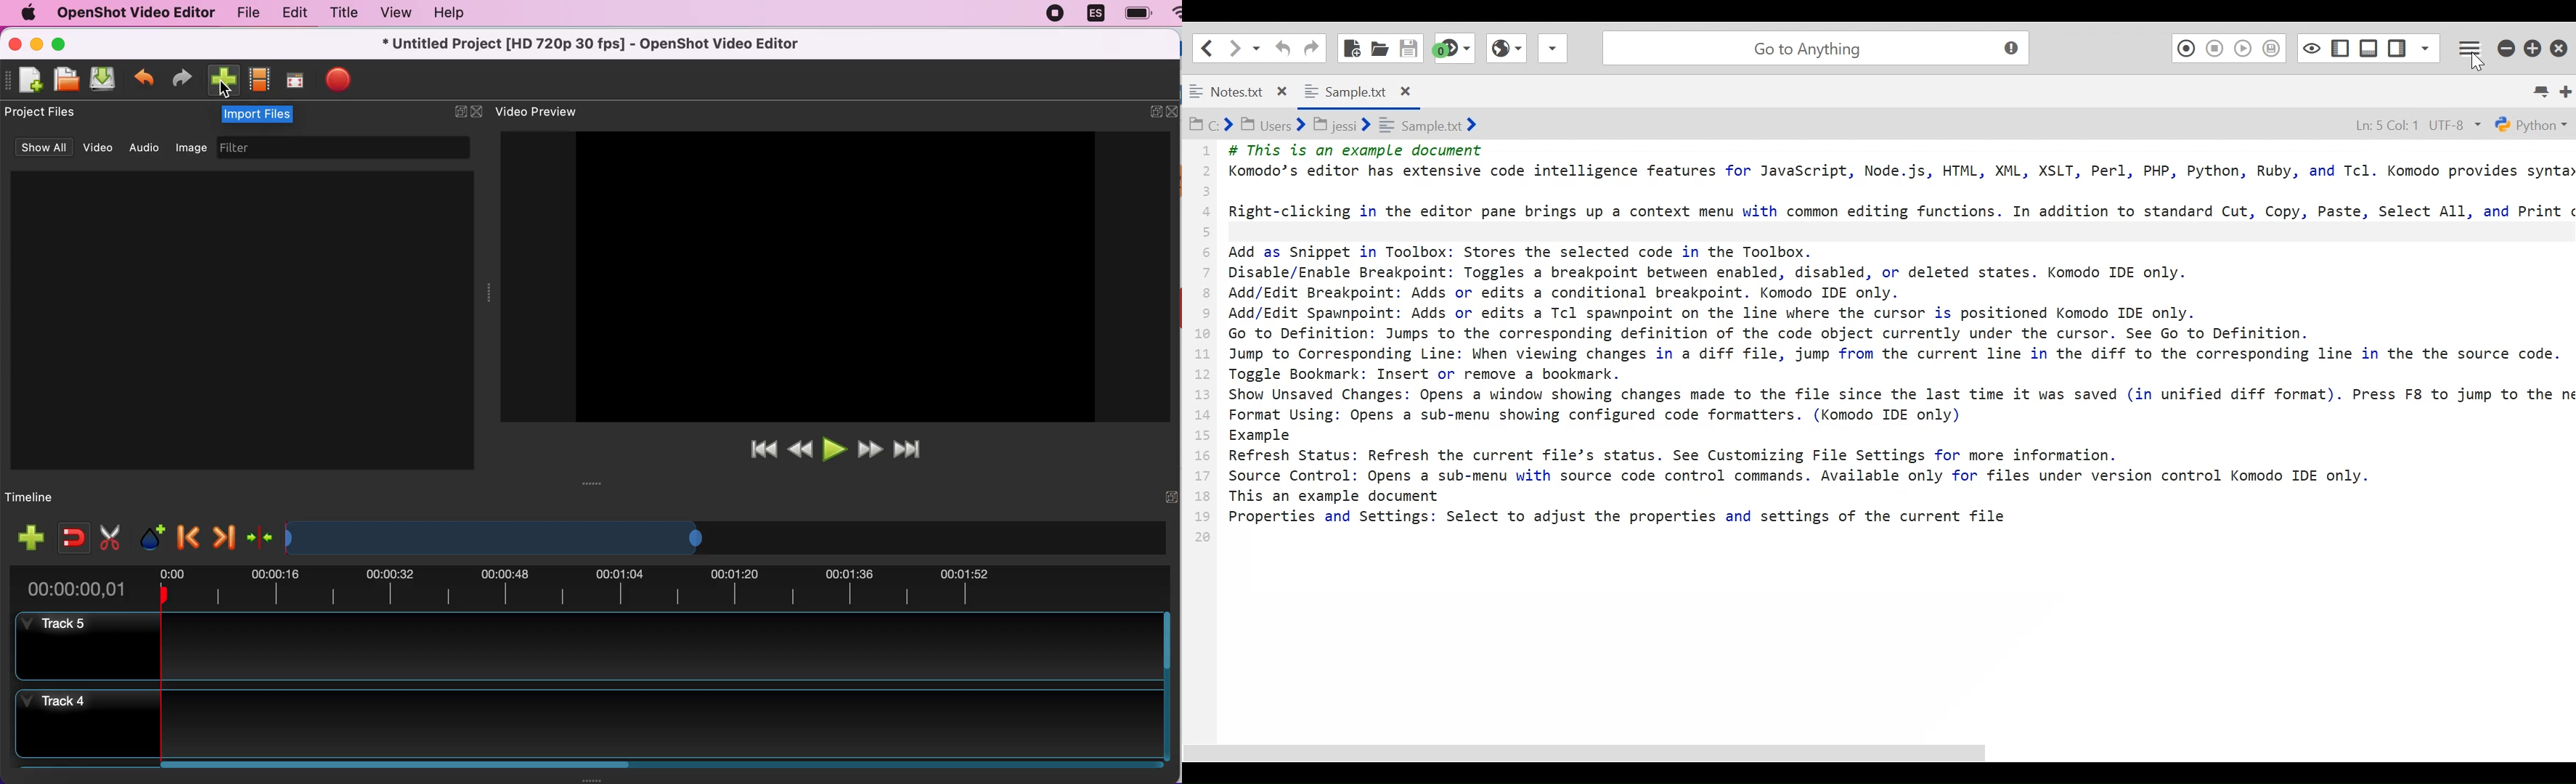 The image size is (2576, 784). I want to click on mac logo, so click(24, 15).